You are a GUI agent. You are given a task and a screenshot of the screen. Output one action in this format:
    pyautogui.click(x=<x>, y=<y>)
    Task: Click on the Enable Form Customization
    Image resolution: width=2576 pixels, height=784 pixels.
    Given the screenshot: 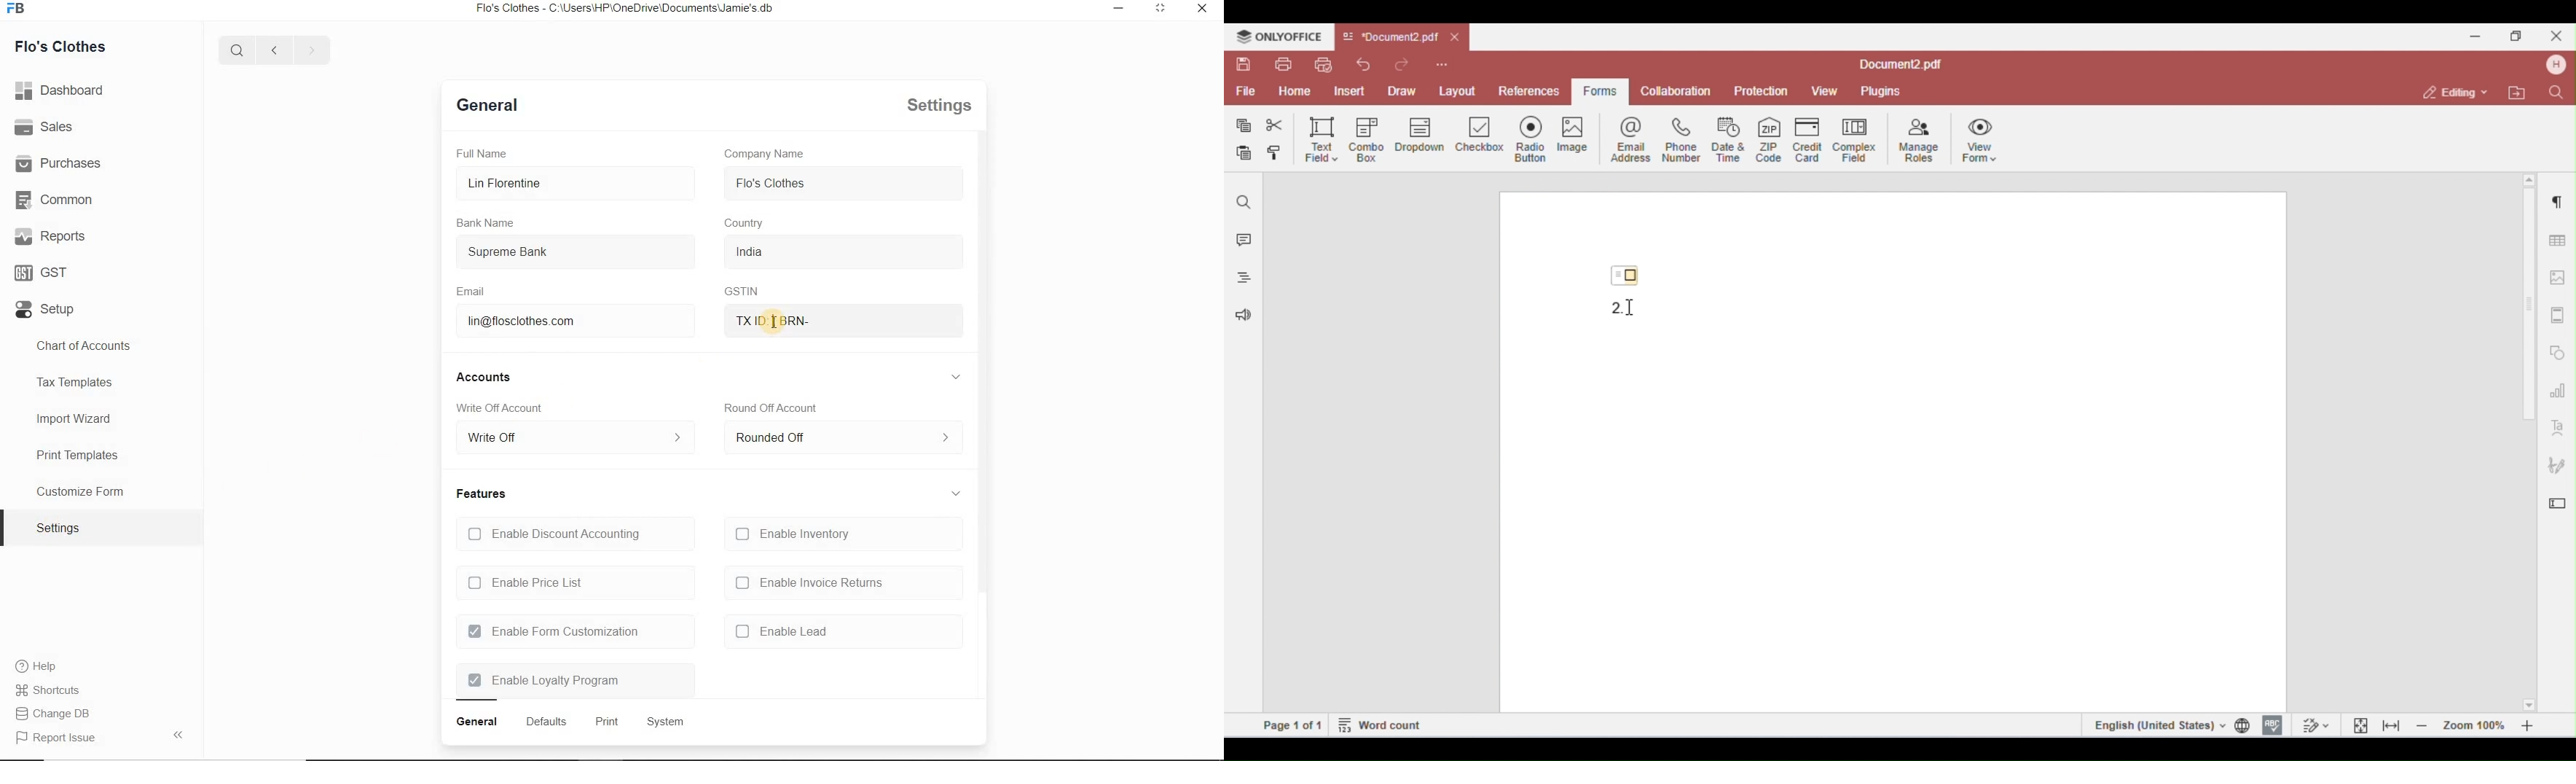 What is the action you would take?
    pyautogui.click(x=553, y=632)
    